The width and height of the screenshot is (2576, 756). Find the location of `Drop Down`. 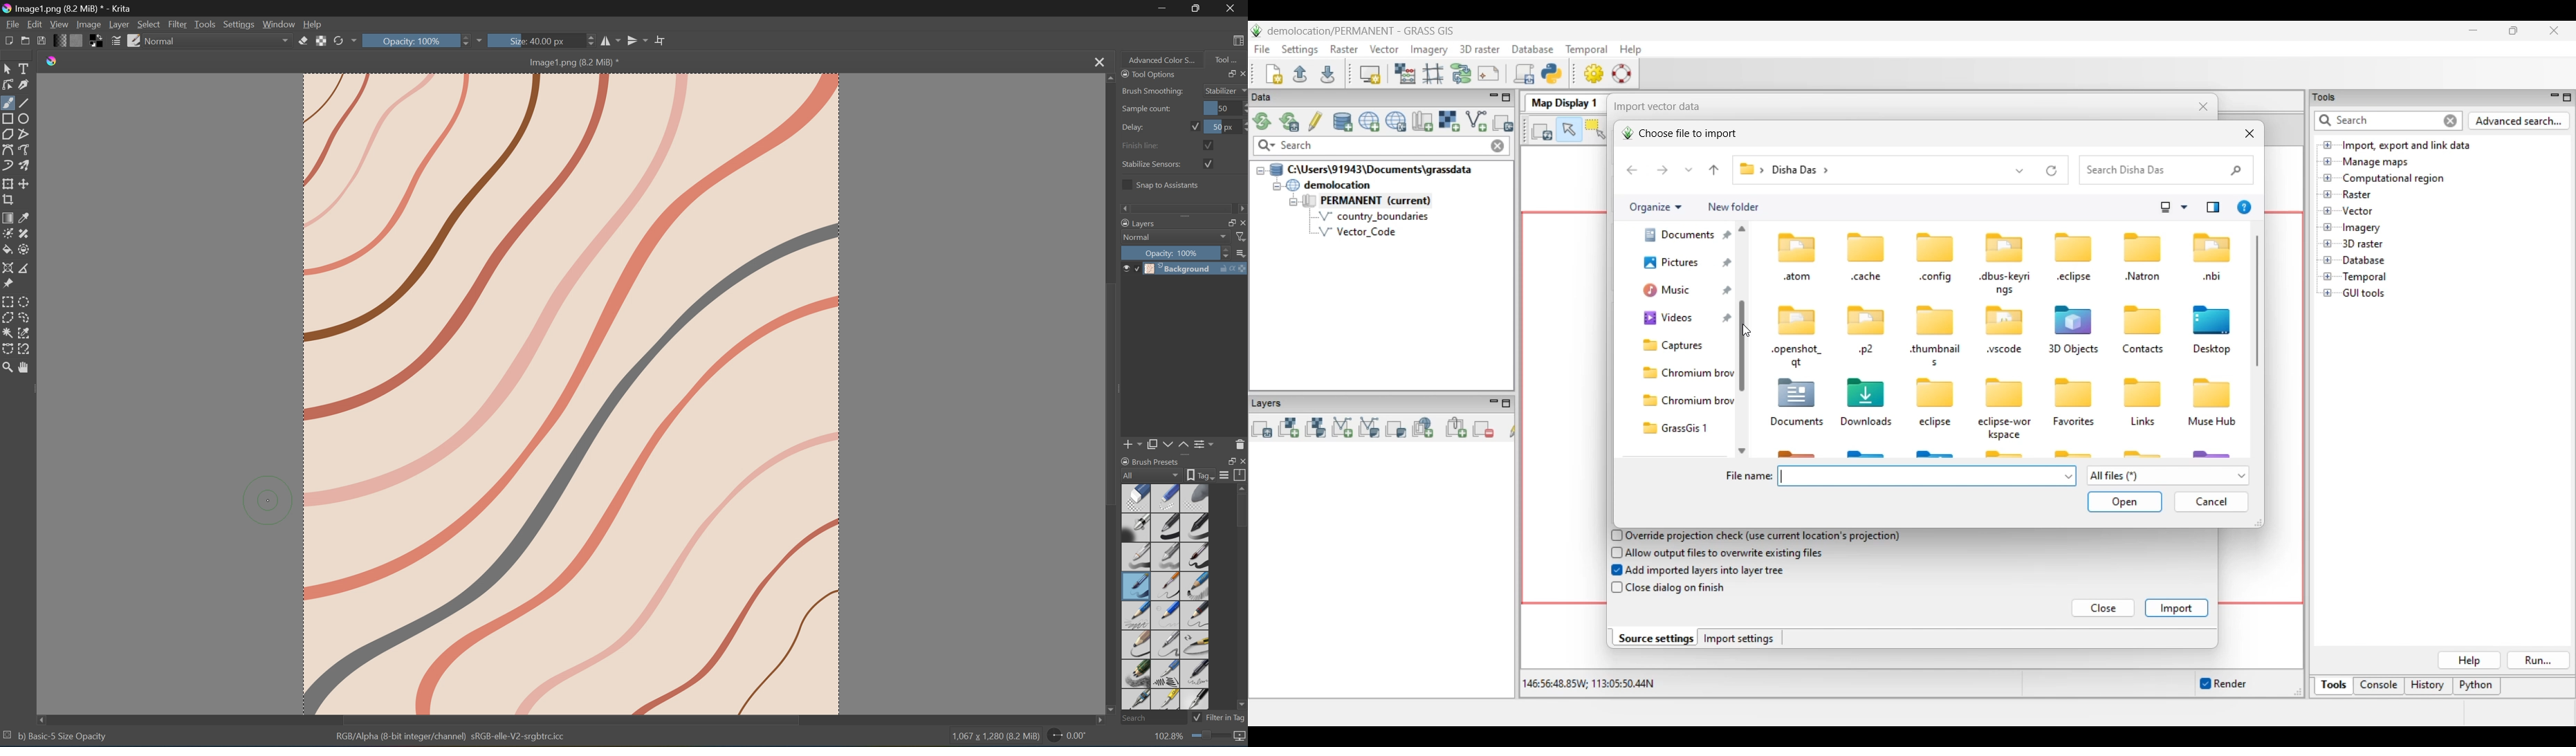

Drop Down is located at coordinates (485, 39).